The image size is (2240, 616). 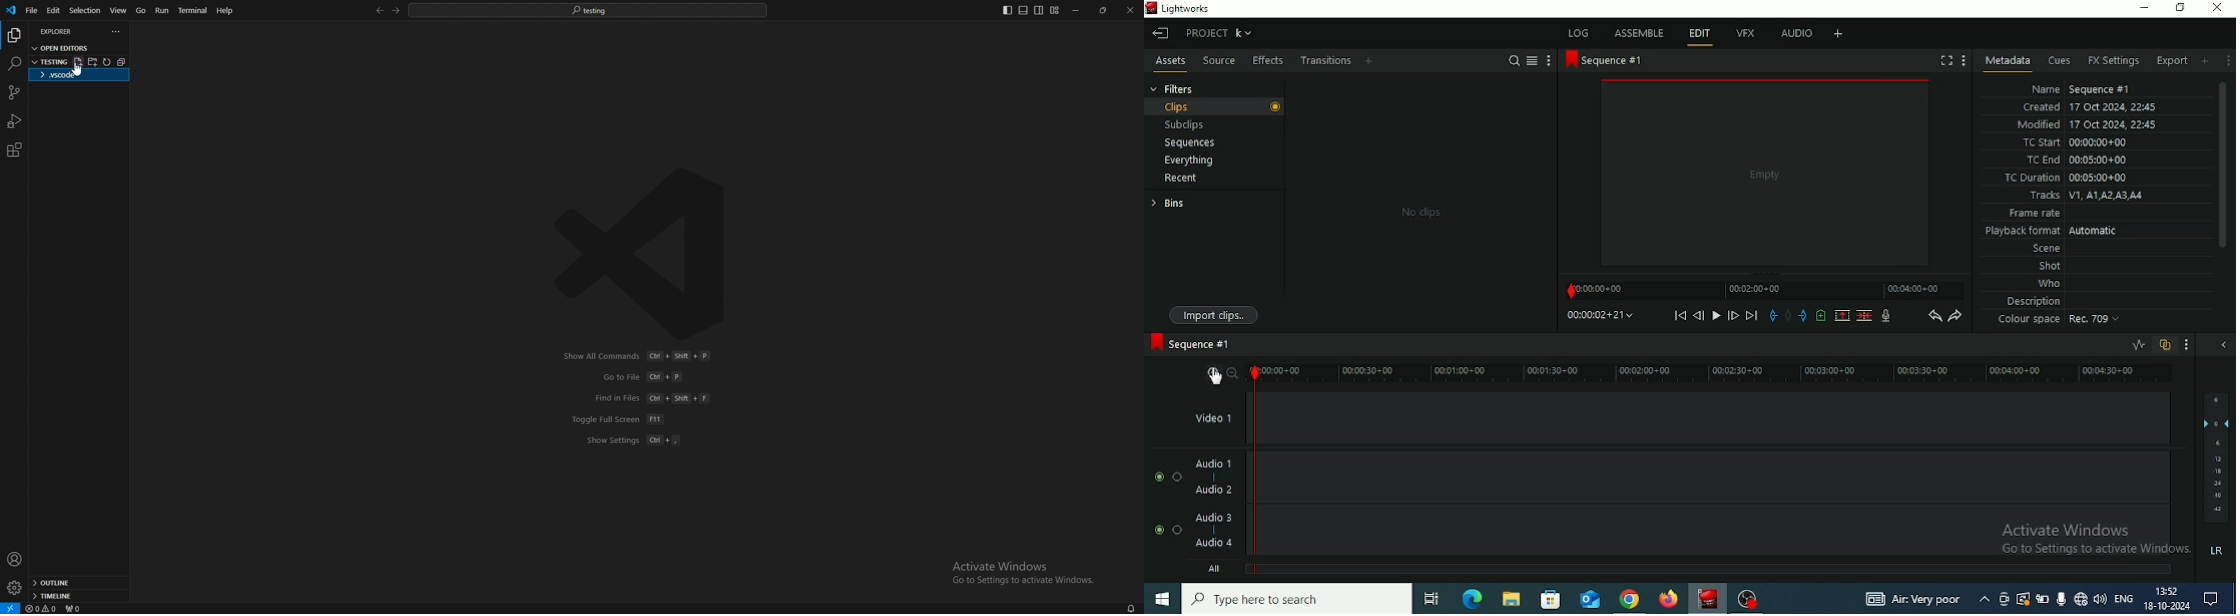 What do you see at coordinates (2074, 142) in the screenshot?
I see `TC Start` at bounding box center [2074, 142].